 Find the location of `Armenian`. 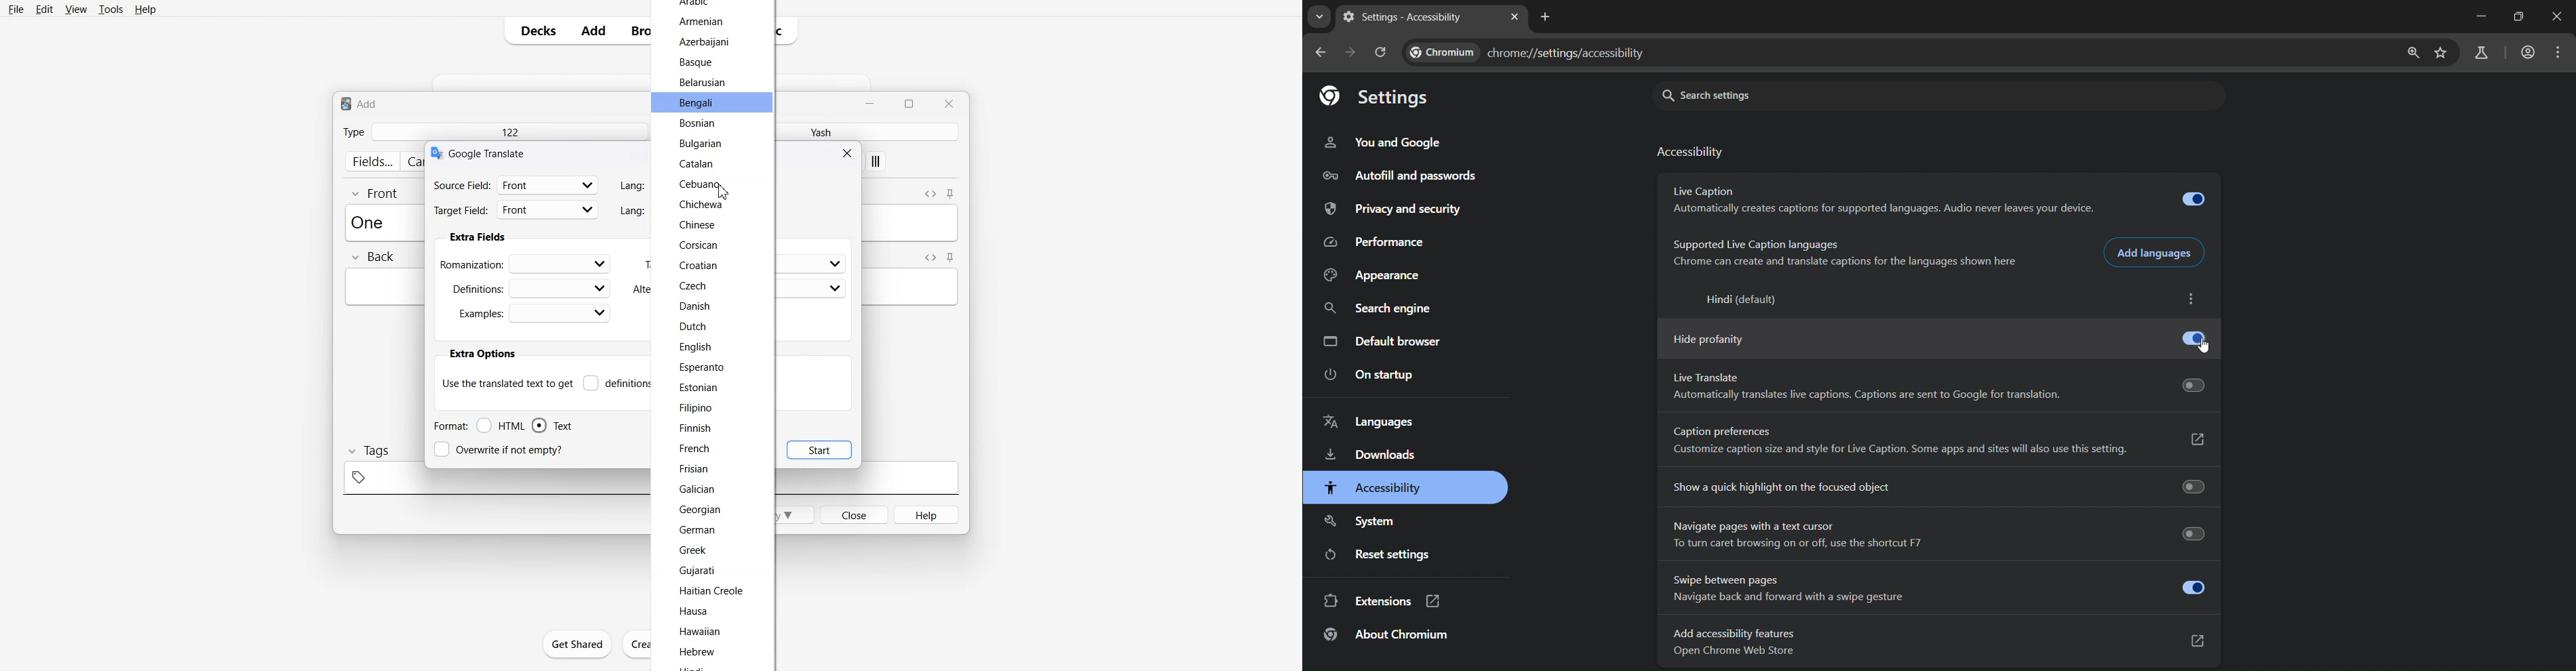

Armenian is located at coordinates (702, 22).